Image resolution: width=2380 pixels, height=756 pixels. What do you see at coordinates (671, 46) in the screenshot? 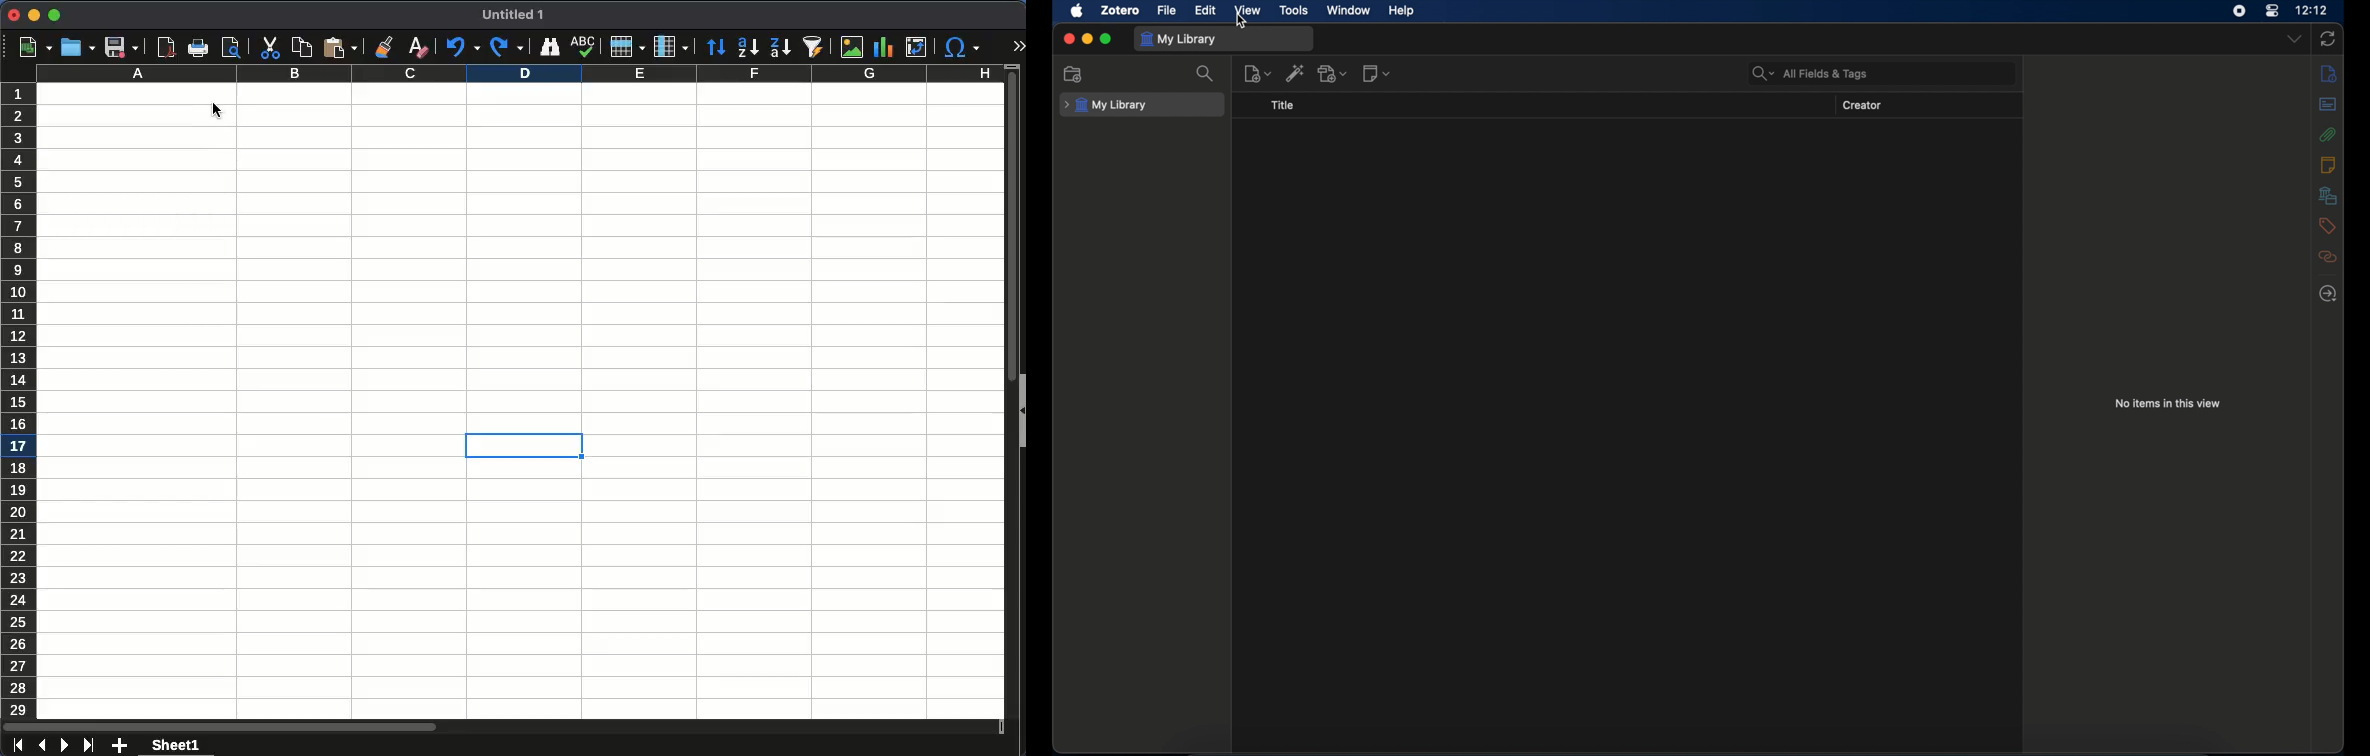
I see `column` at bounding box center [671, 46].